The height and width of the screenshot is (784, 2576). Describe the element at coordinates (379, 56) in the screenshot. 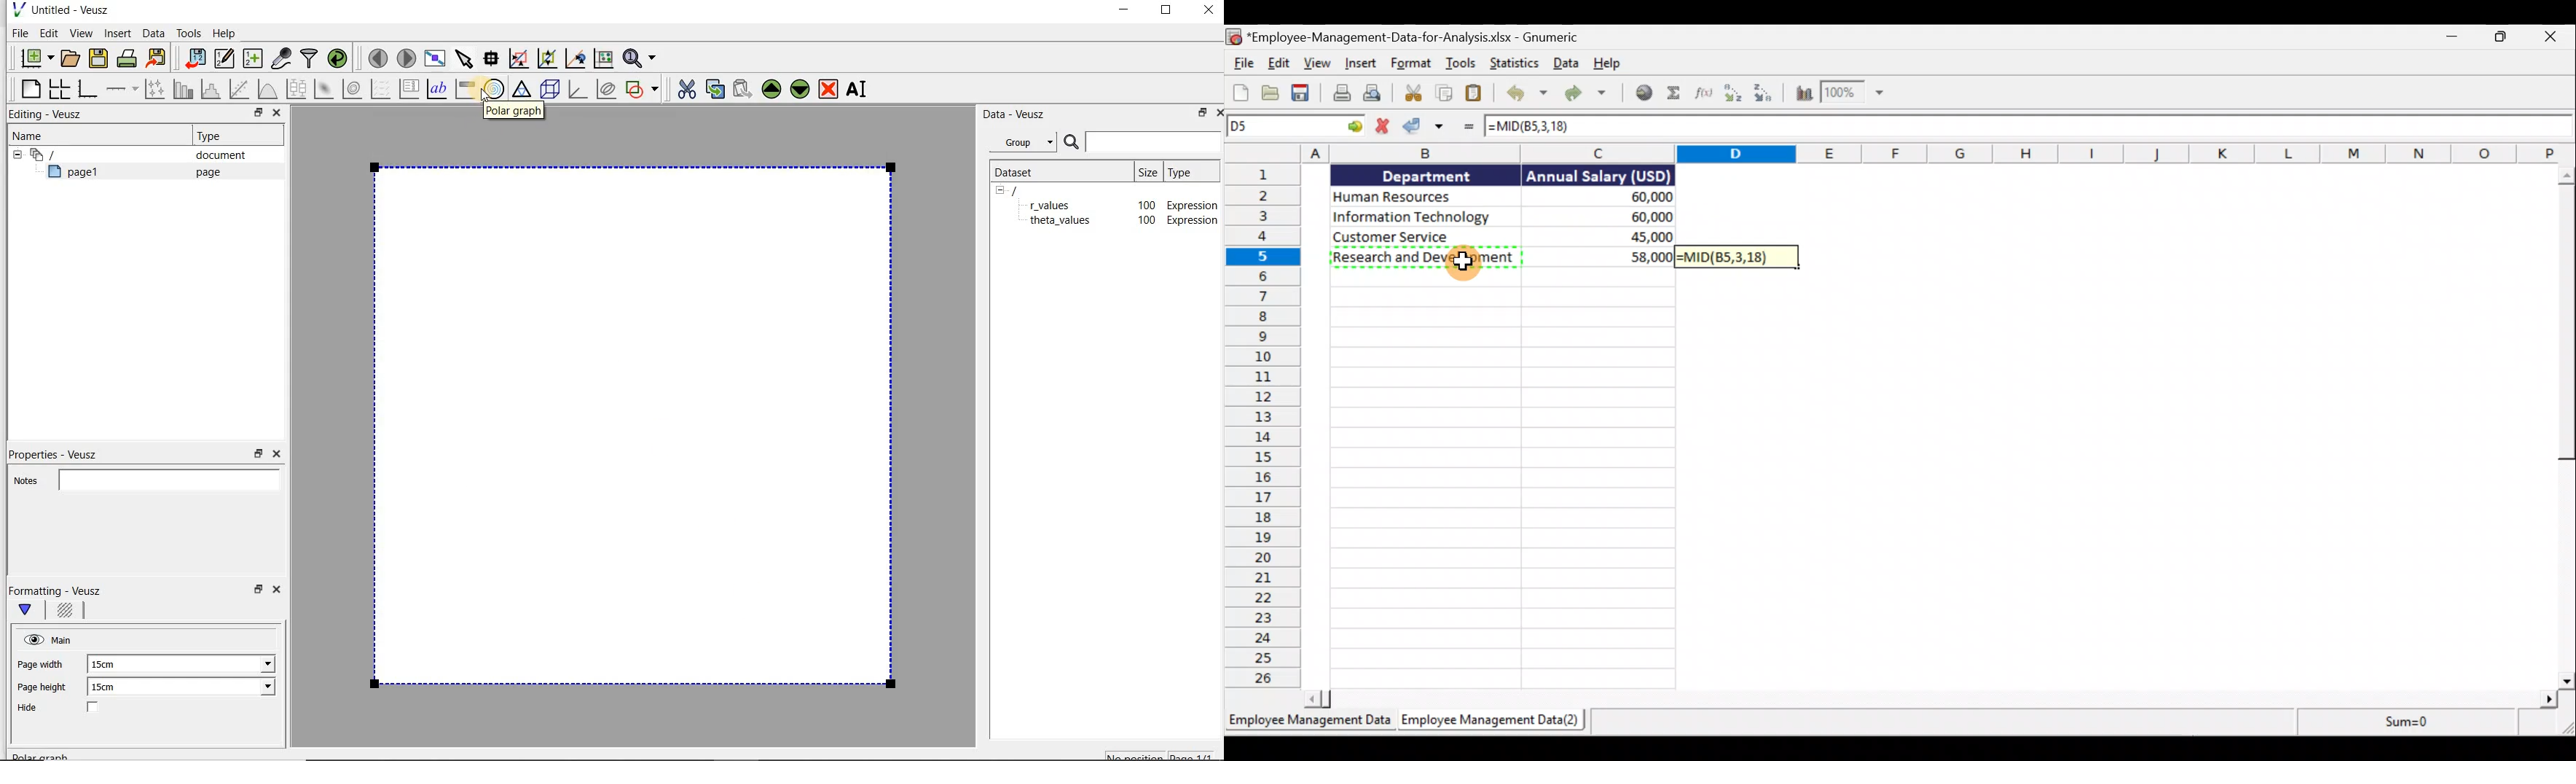

I see `move to the previous page` at that location.